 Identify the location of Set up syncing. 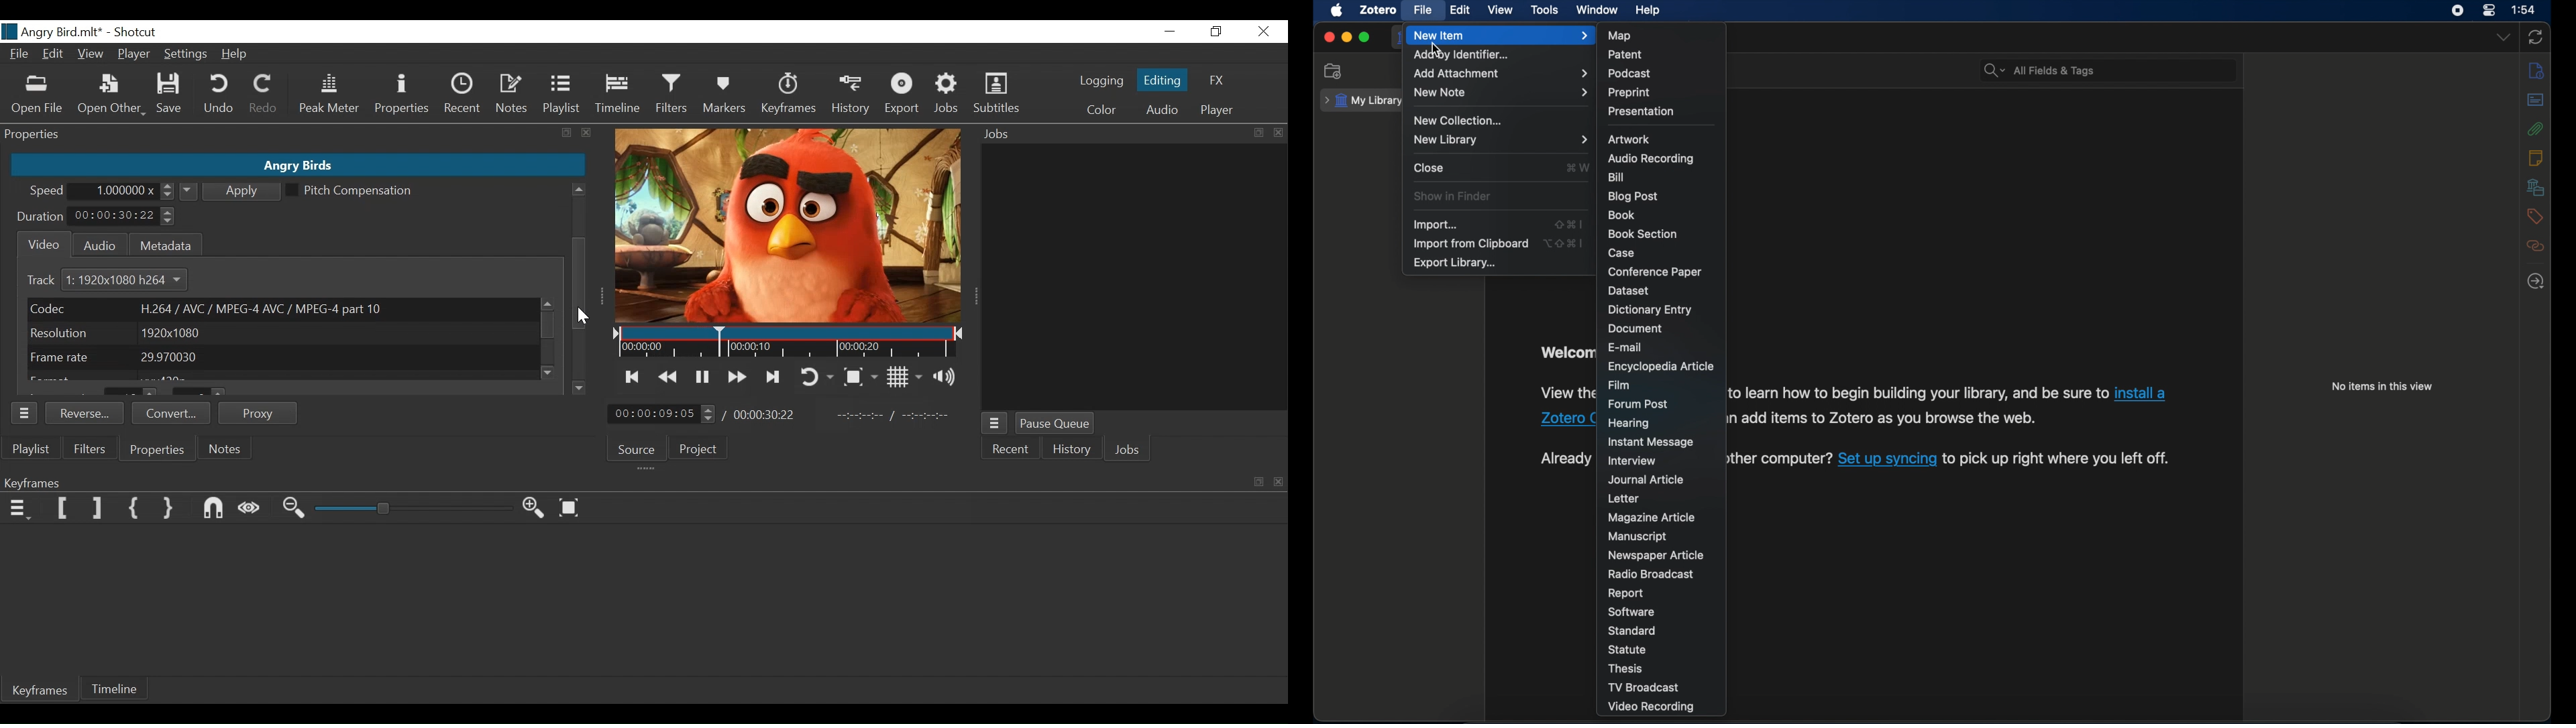
(1887, 459).